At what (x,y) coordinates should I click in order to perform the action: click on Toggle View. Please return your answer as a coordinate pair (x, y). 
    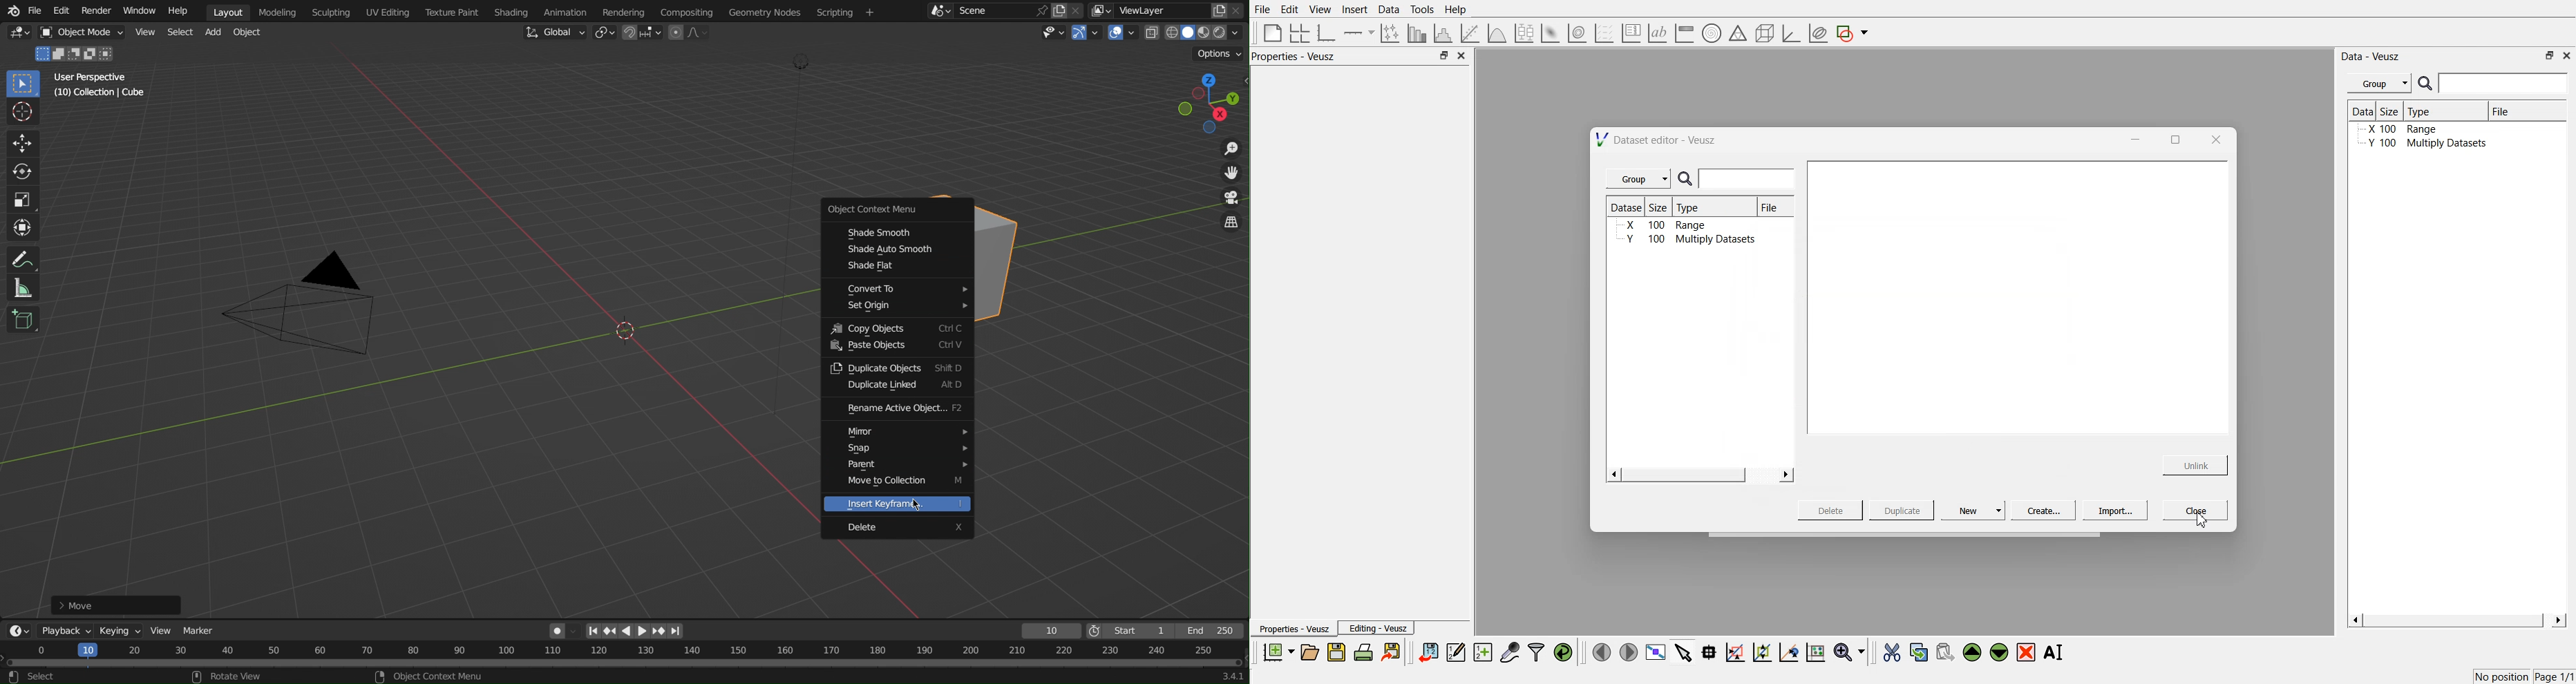
    Looking at the image, I should click on (1229, 224).